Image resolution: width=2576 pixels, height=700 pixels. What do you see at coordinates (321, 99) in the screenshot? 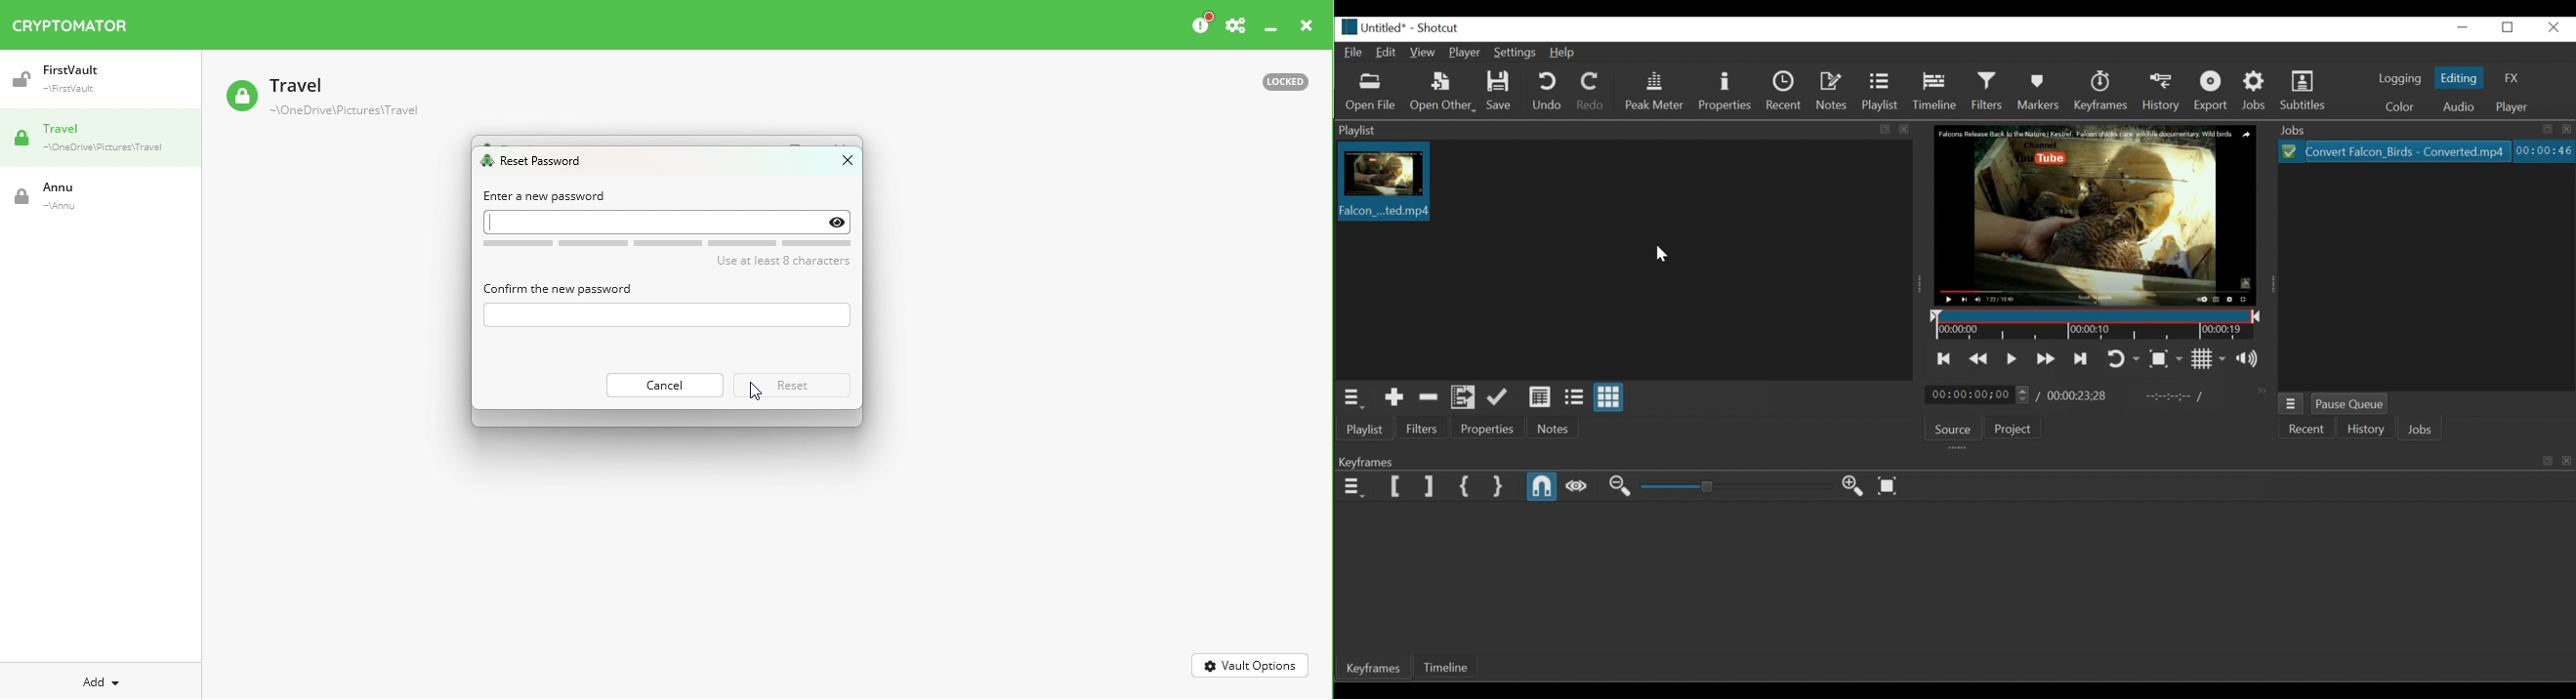
I see `Vault` at bounding box center [321, 99].